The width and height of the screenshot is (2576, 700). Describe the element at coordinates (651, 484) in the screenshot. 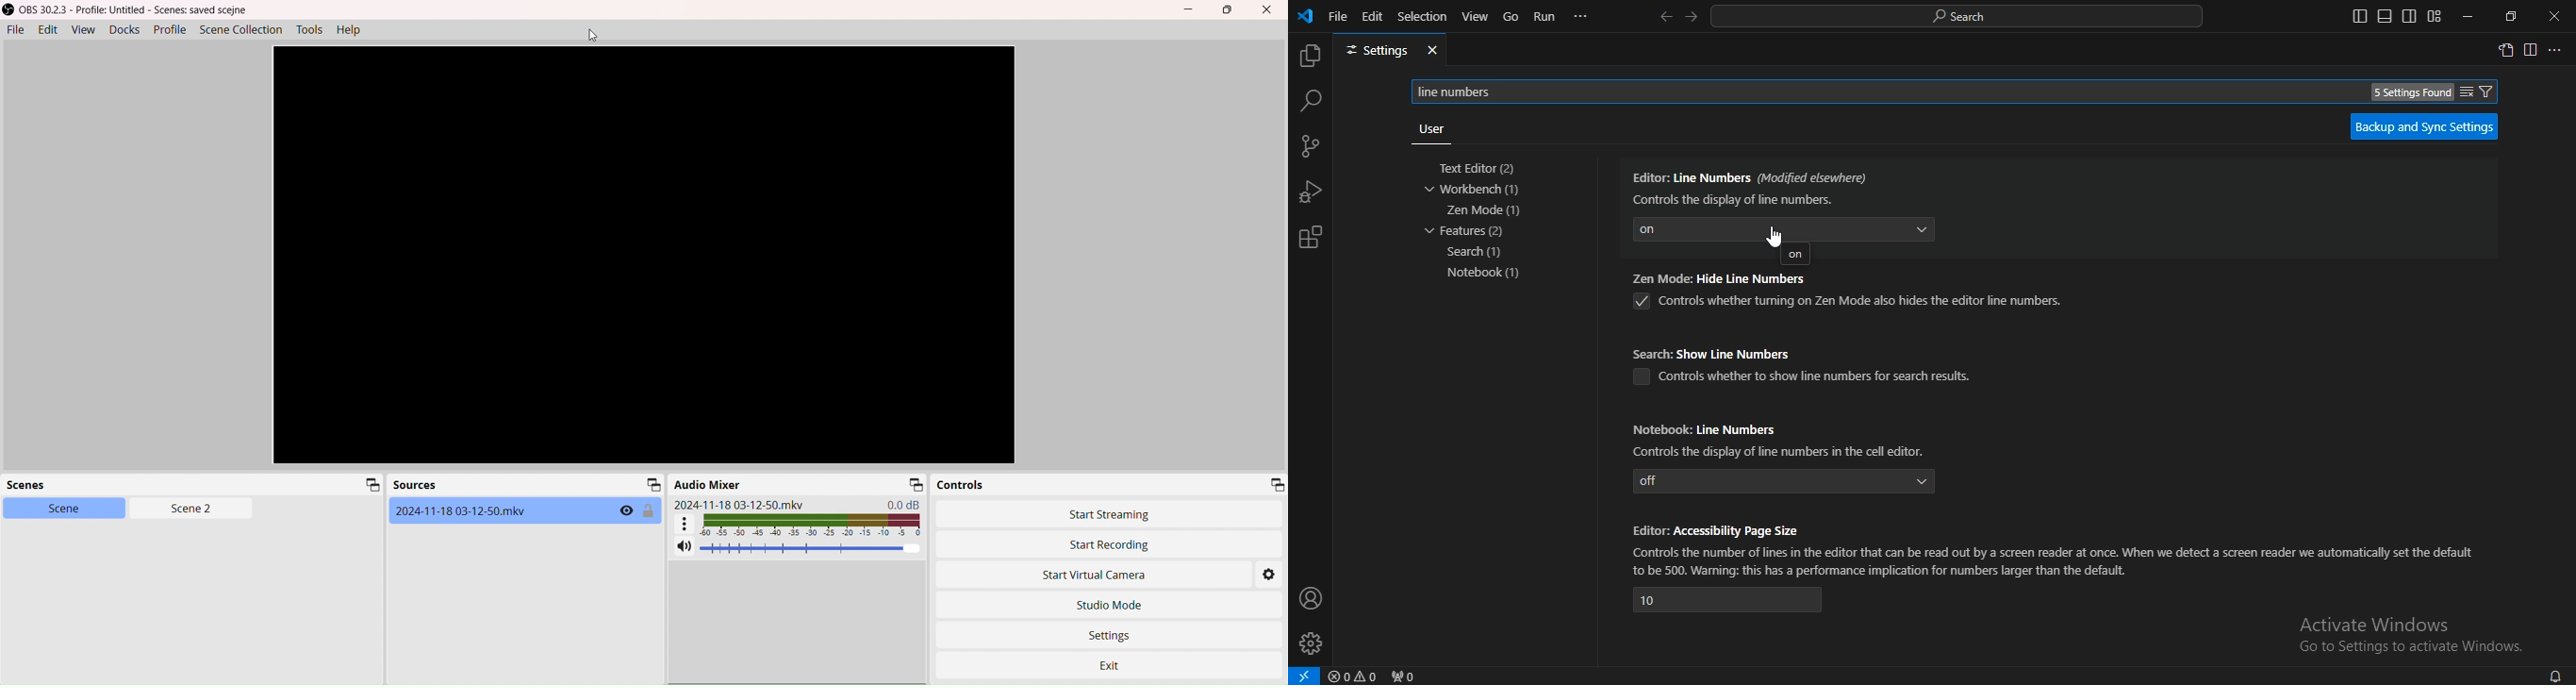

I see `Expand` at that location.